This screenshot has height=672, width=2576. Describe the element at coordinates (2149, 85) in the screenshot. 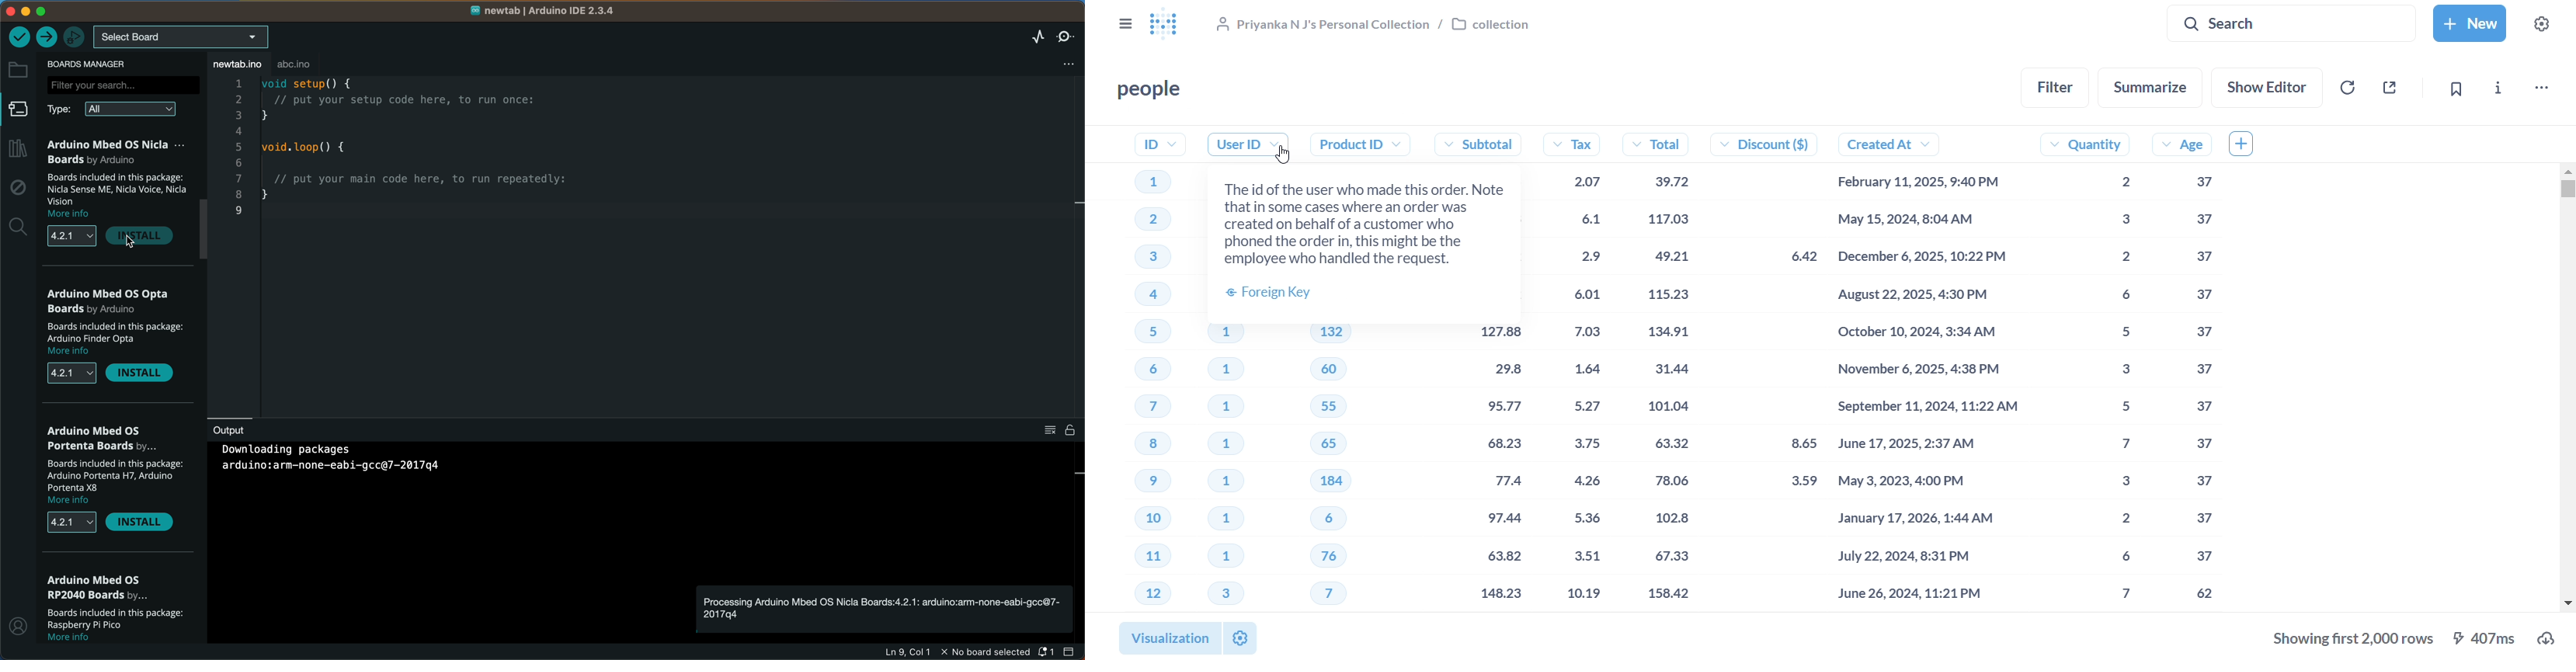

I see `summarize` at that location.